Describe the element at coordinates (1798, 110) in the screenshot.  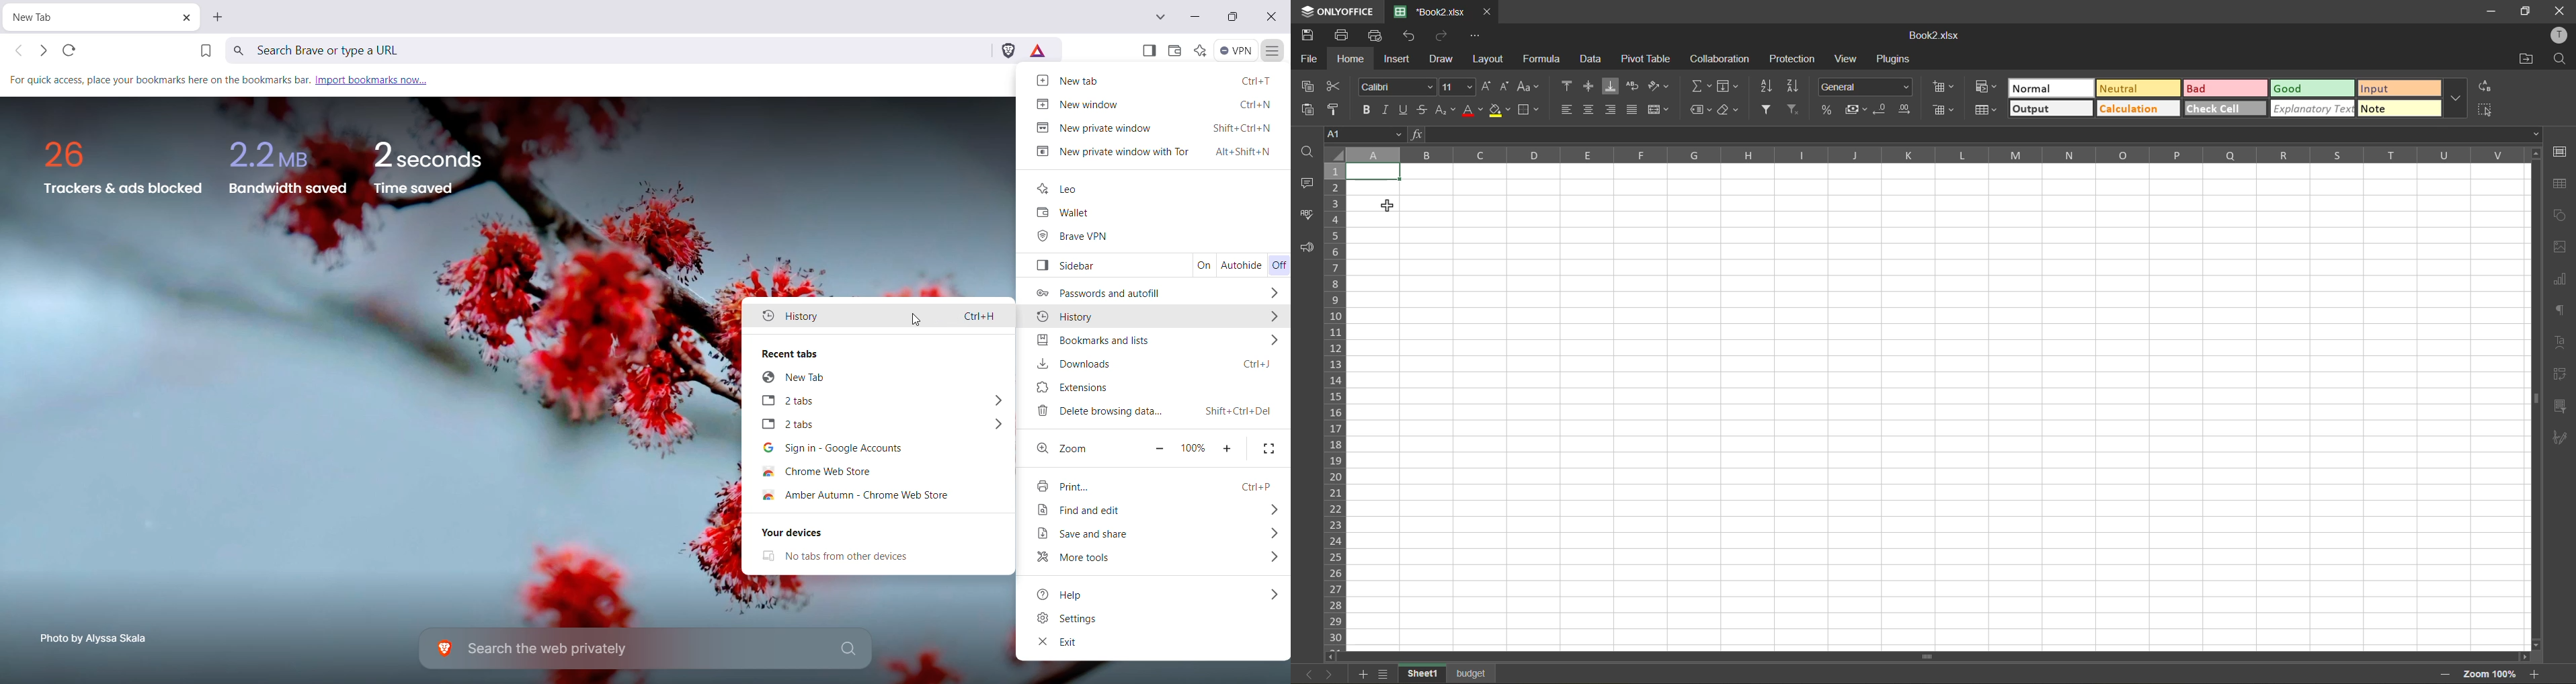
I see `clear  filter` at that location.